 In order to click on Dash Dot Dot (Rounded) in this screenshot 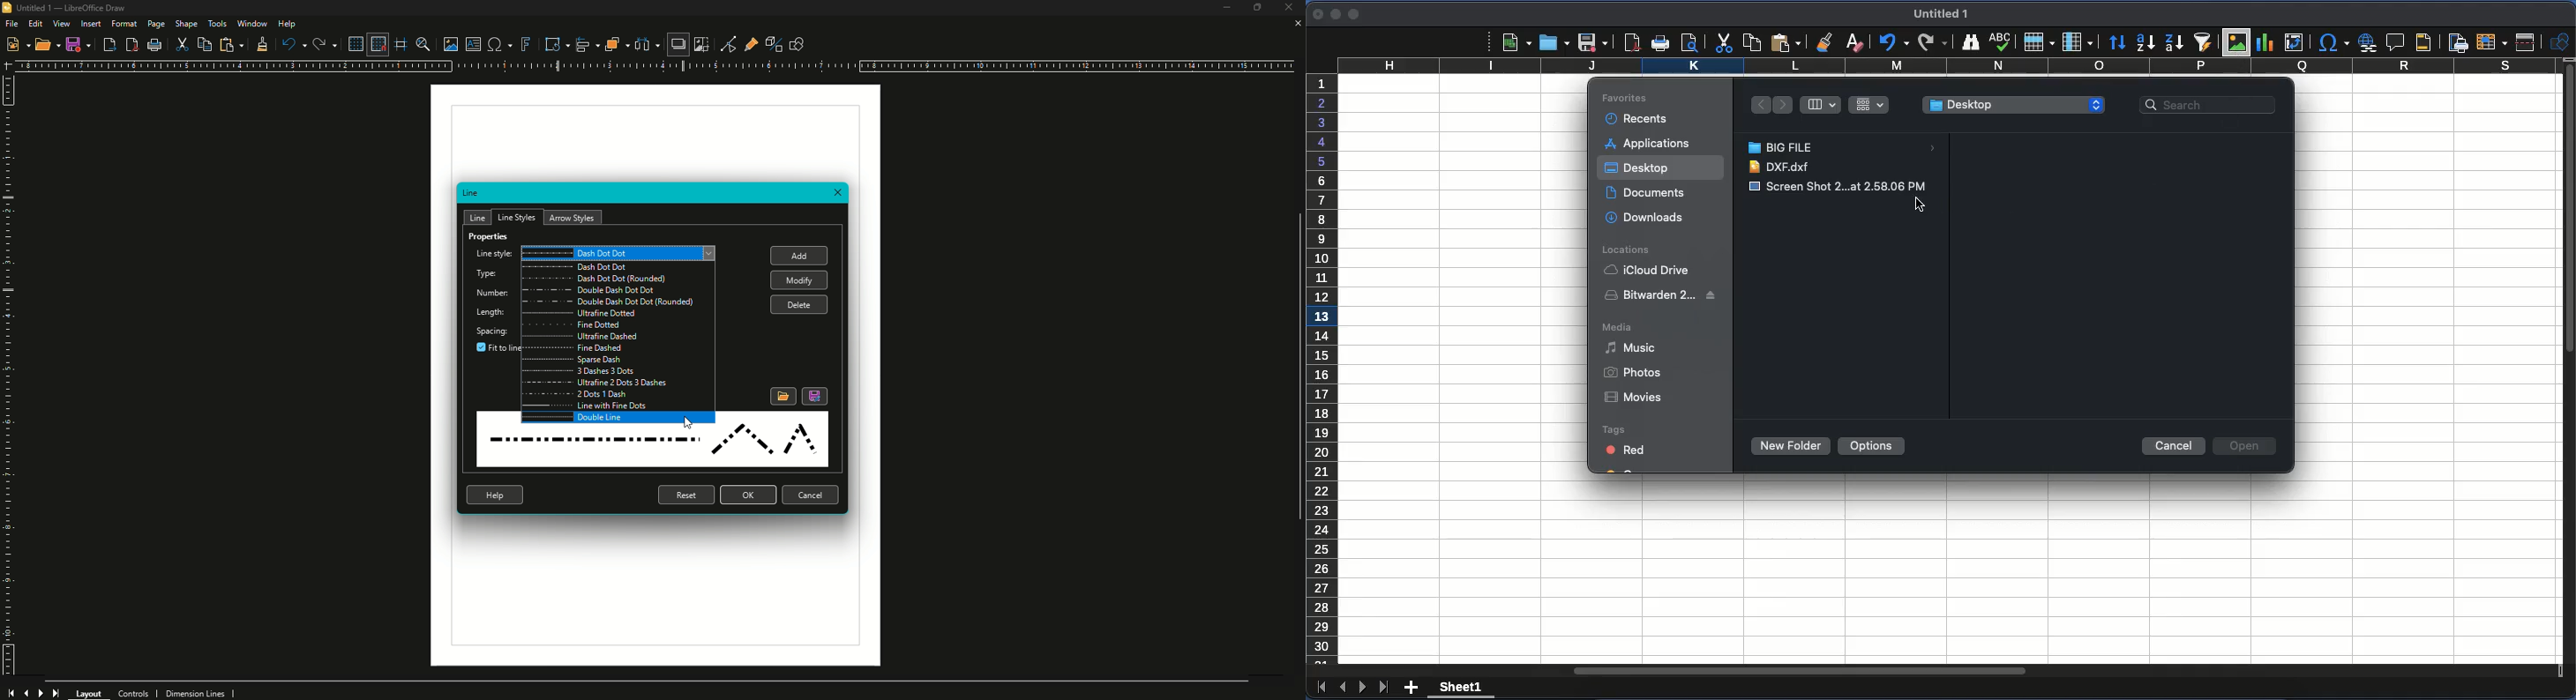, I will do `click(617, 279)`.